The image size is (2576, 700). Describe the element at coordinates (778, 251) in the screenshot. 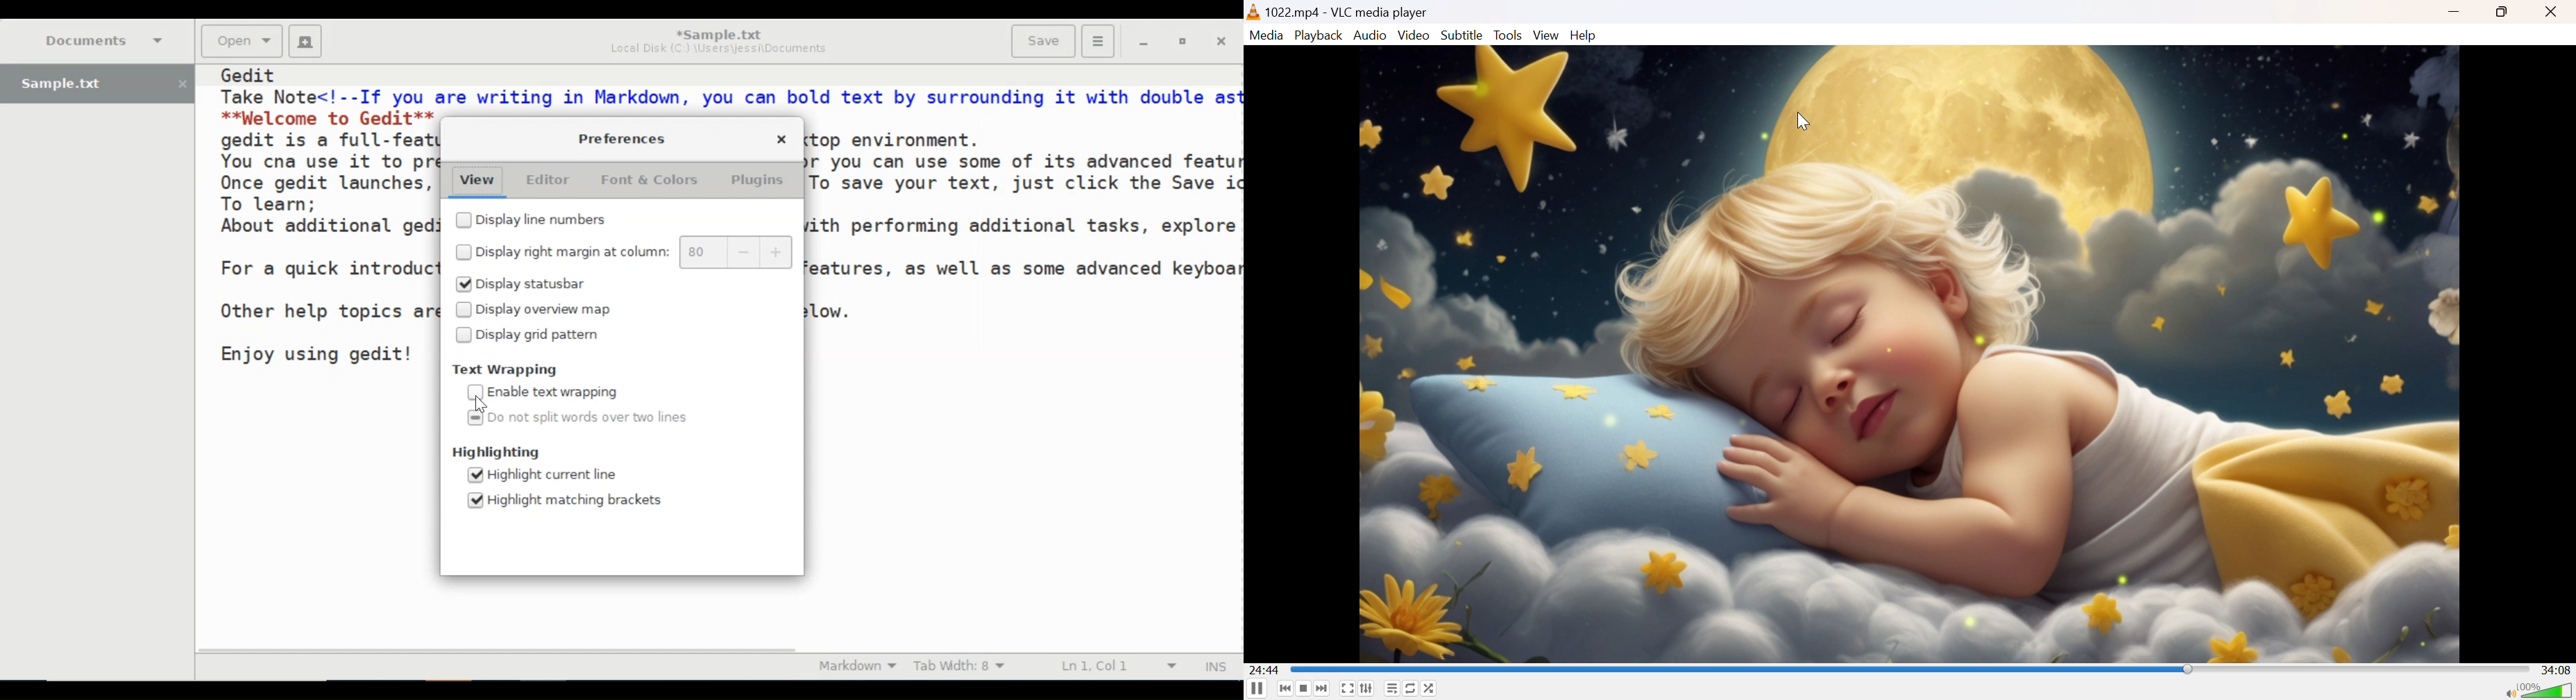

I see `increase margin` at that location.